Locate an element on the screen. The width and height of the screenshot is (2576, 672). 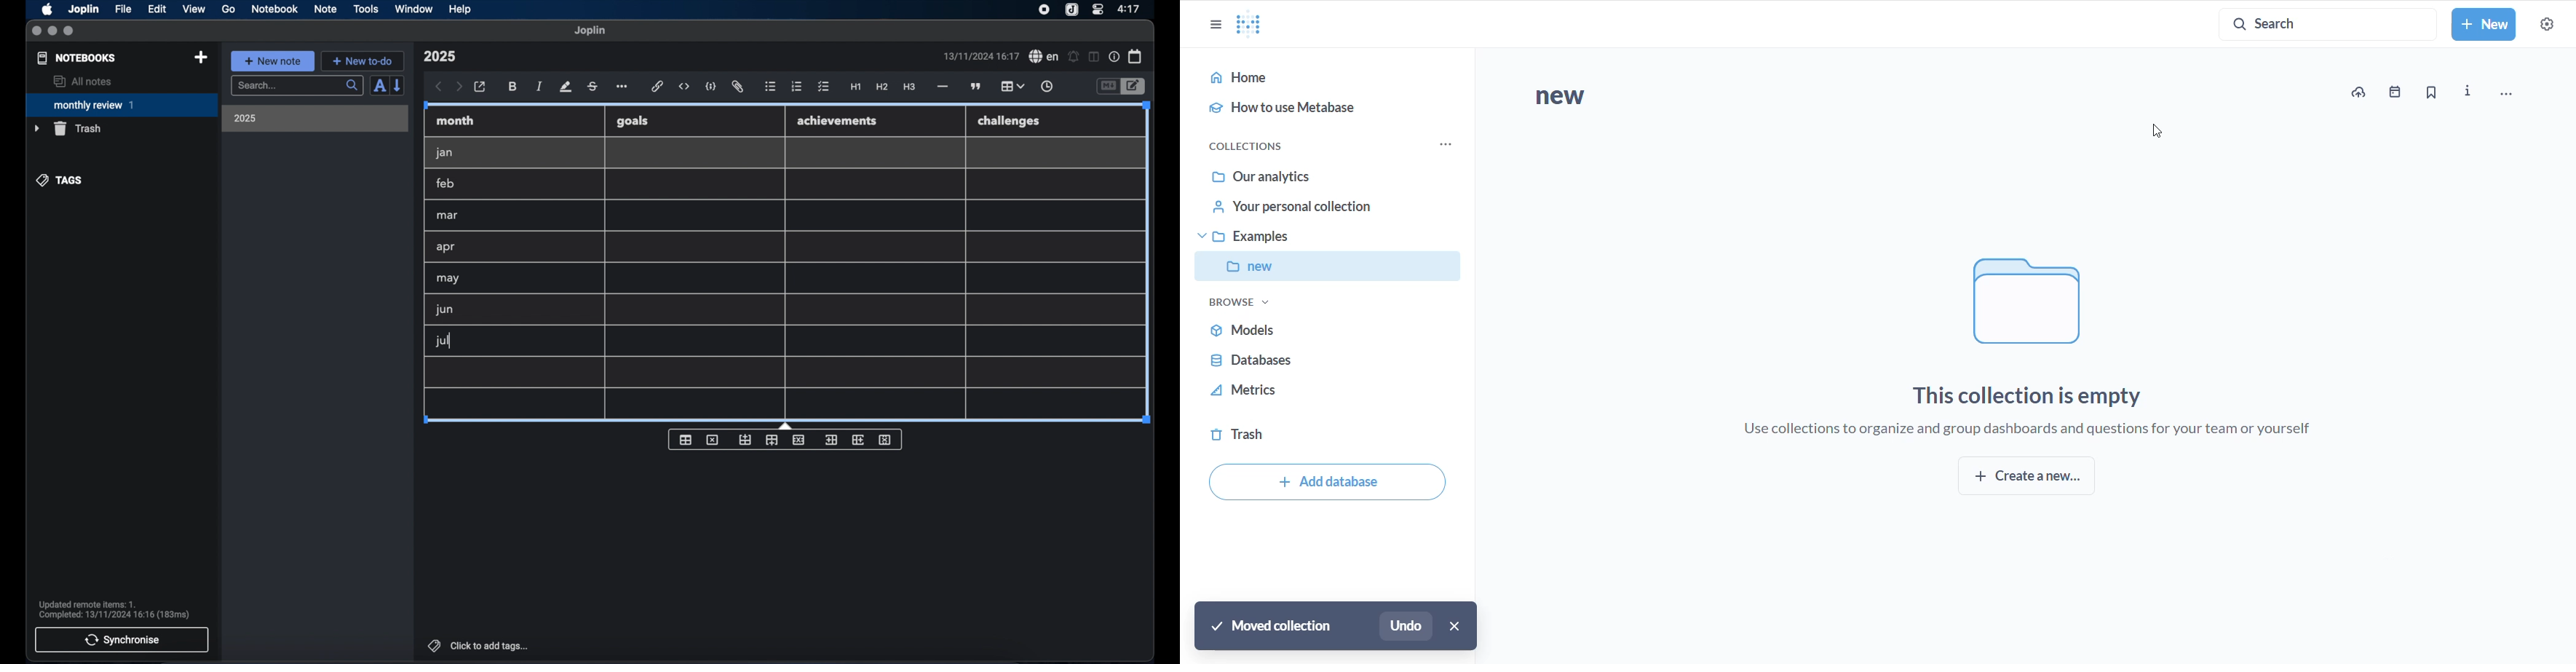
NEW is located at coordinates (1301, 270).